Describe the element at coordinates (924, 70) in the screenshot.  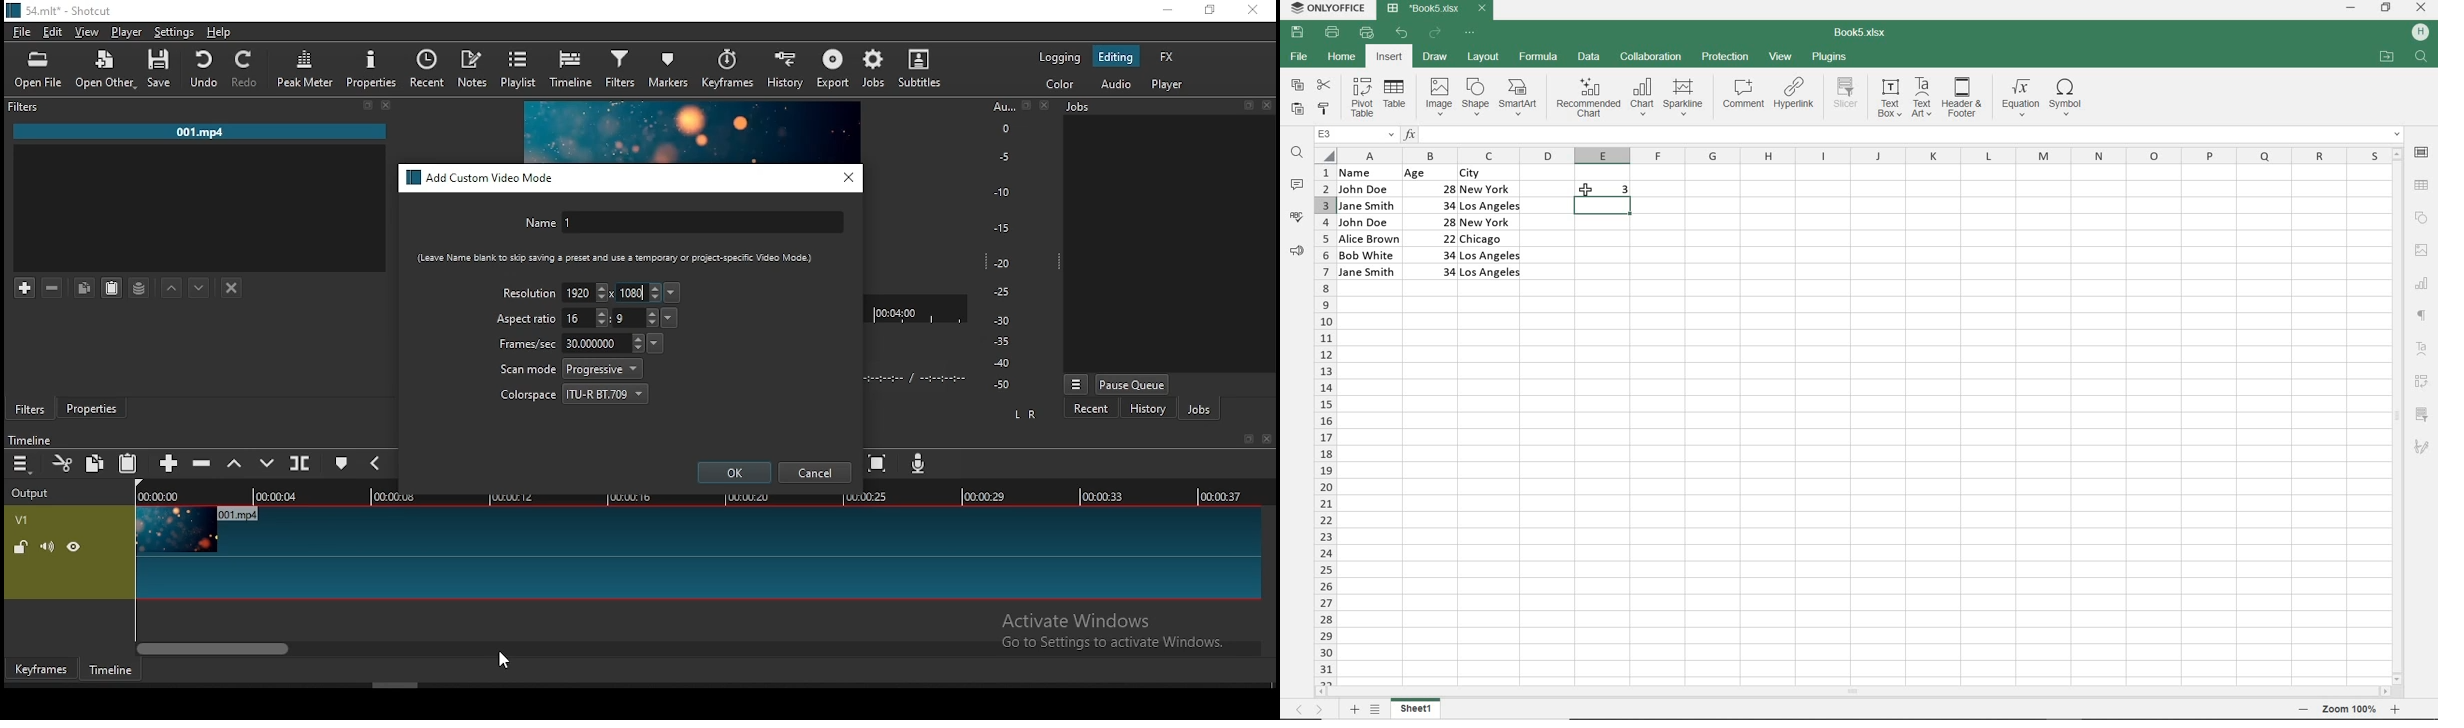
I see `subtitles` at that location.